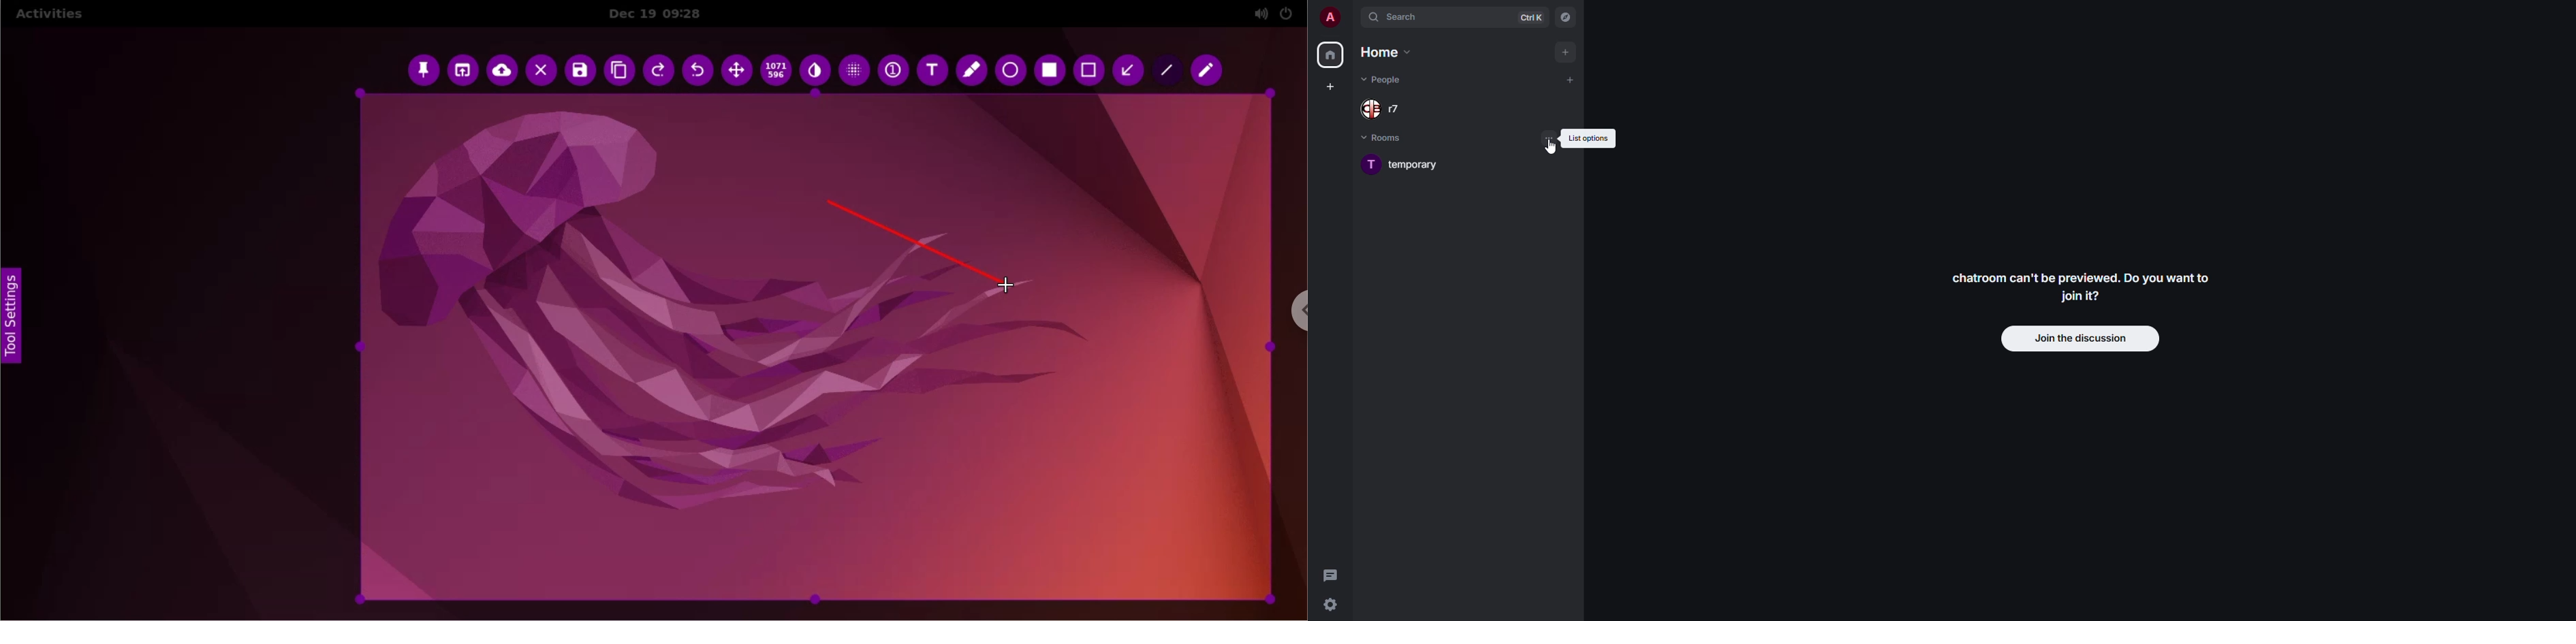 This screenshot has height=644, width=2576. I want to click on ctrl K, so click(1532, 17).